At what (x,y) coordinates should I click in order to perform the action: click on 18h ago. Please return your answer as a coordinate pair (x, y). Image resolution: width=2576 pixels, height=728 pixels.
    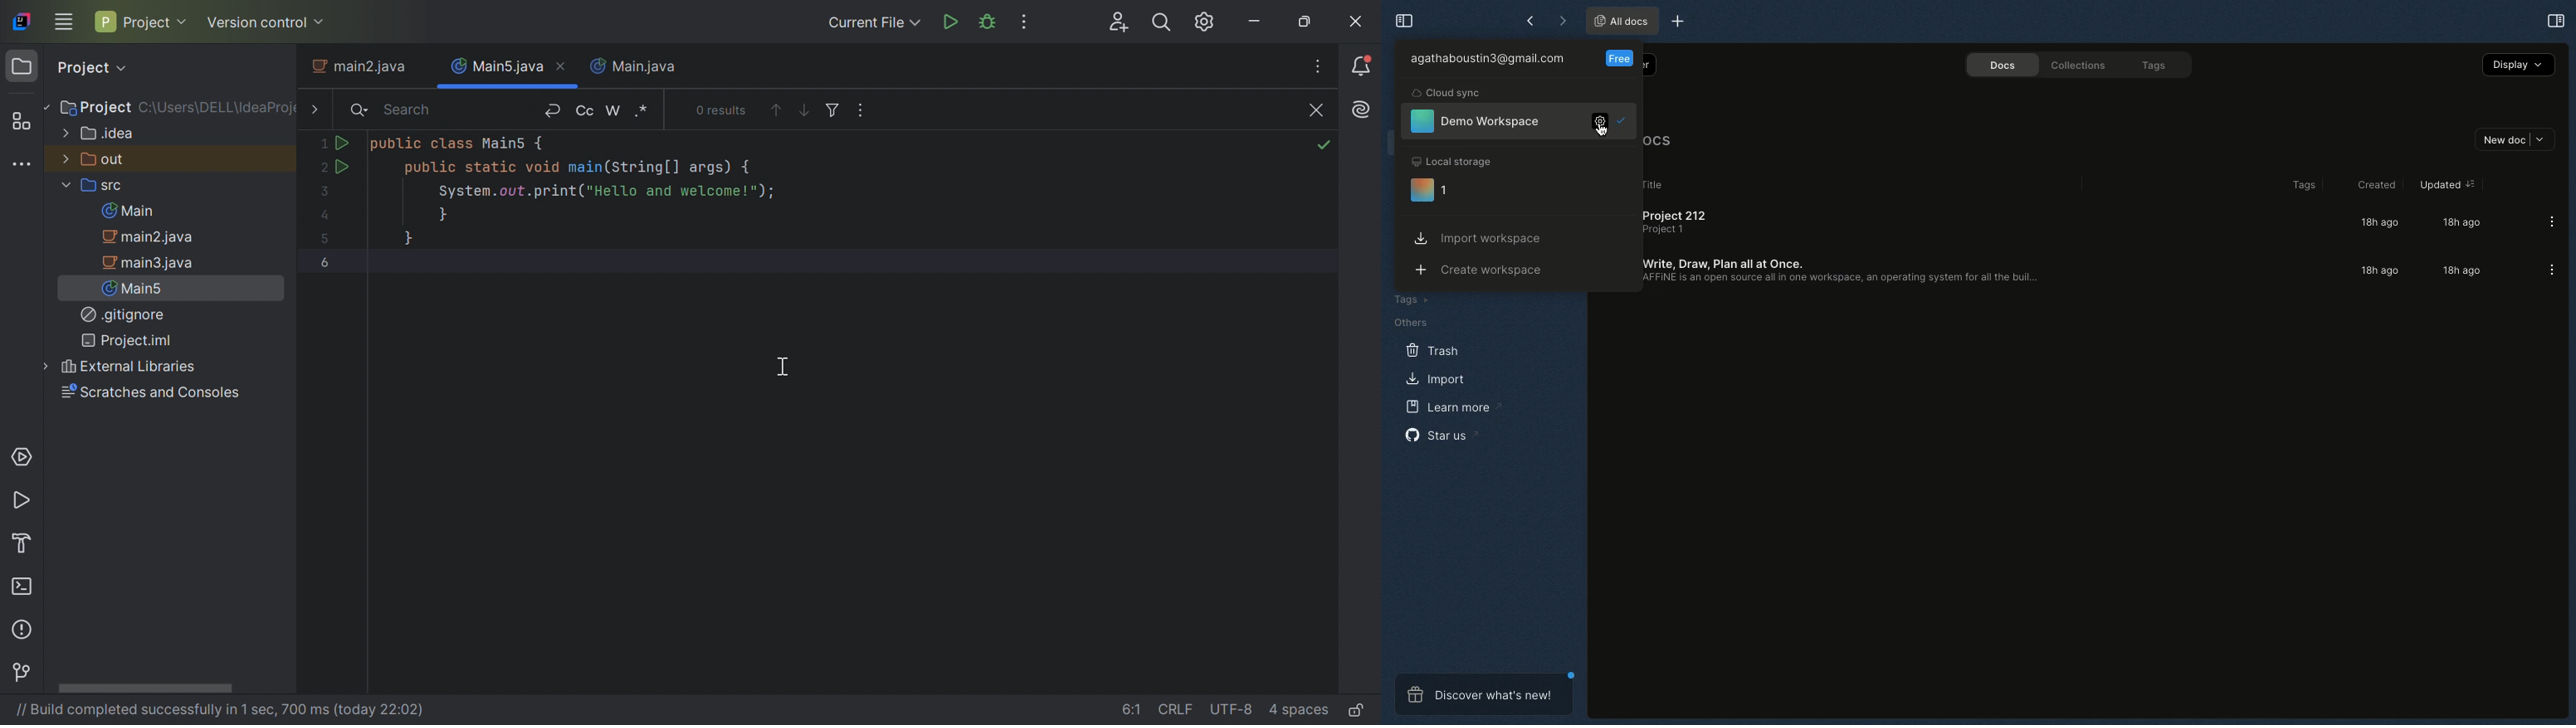
    Looking at the image, I should click on (2377, 272).